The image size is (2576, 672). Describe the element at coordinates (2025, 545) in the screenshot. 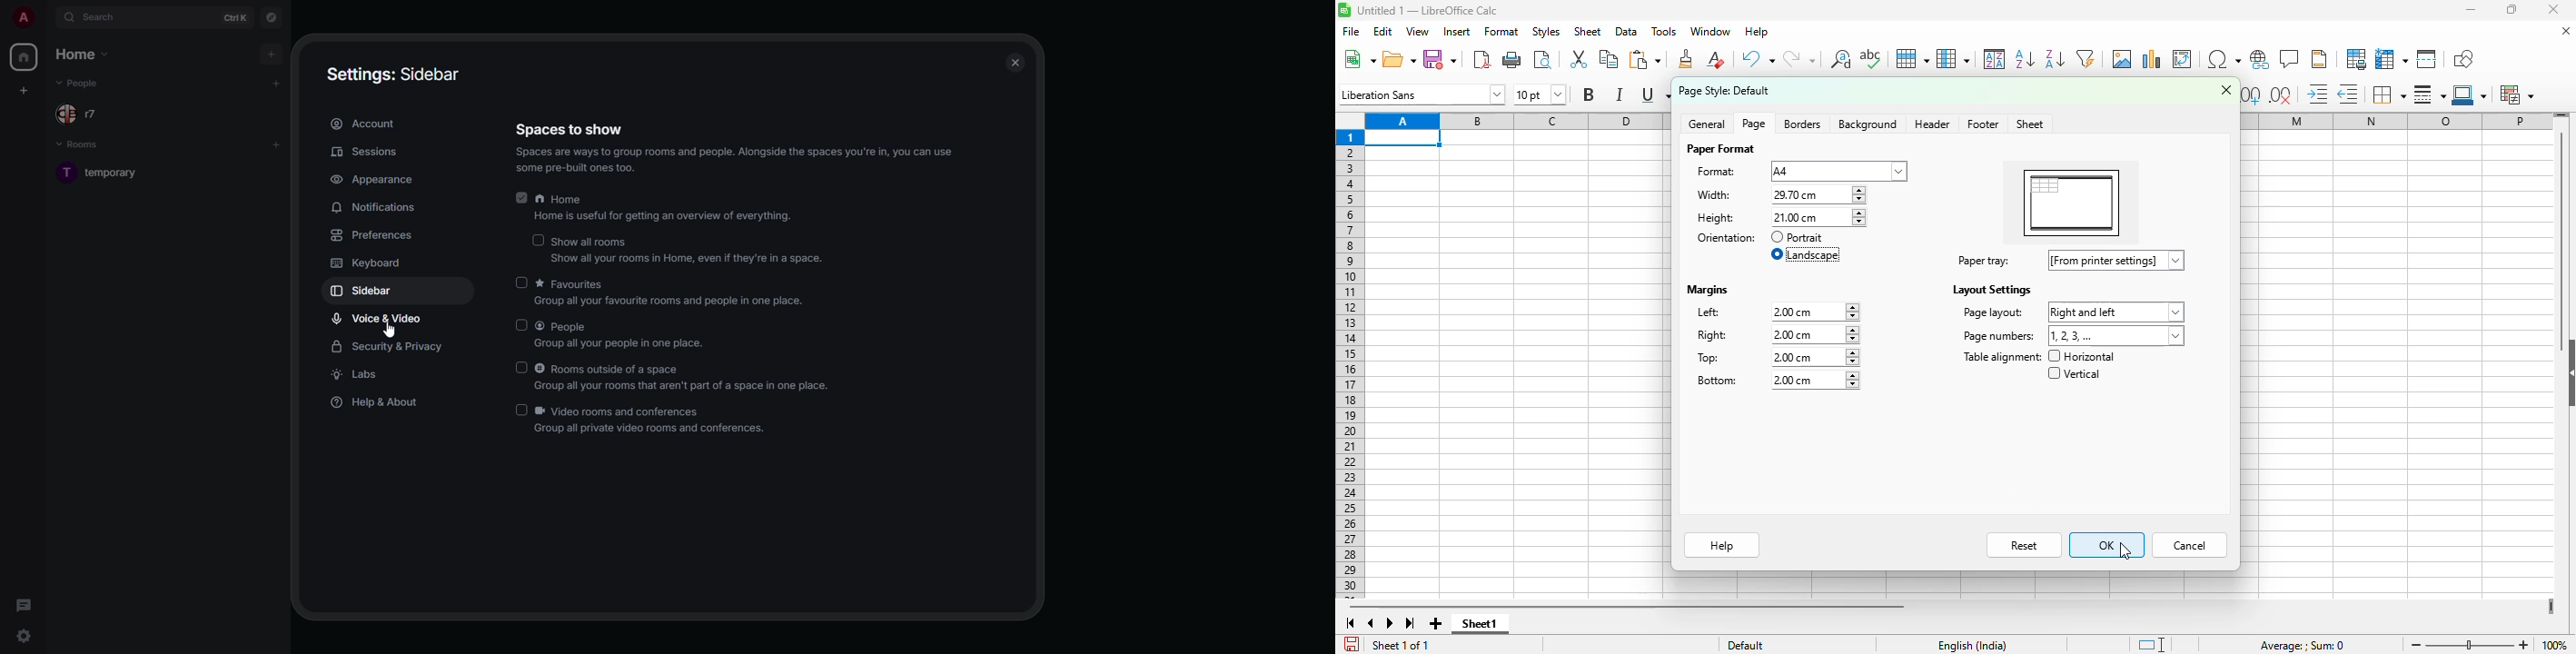

I see `reset` at that location.